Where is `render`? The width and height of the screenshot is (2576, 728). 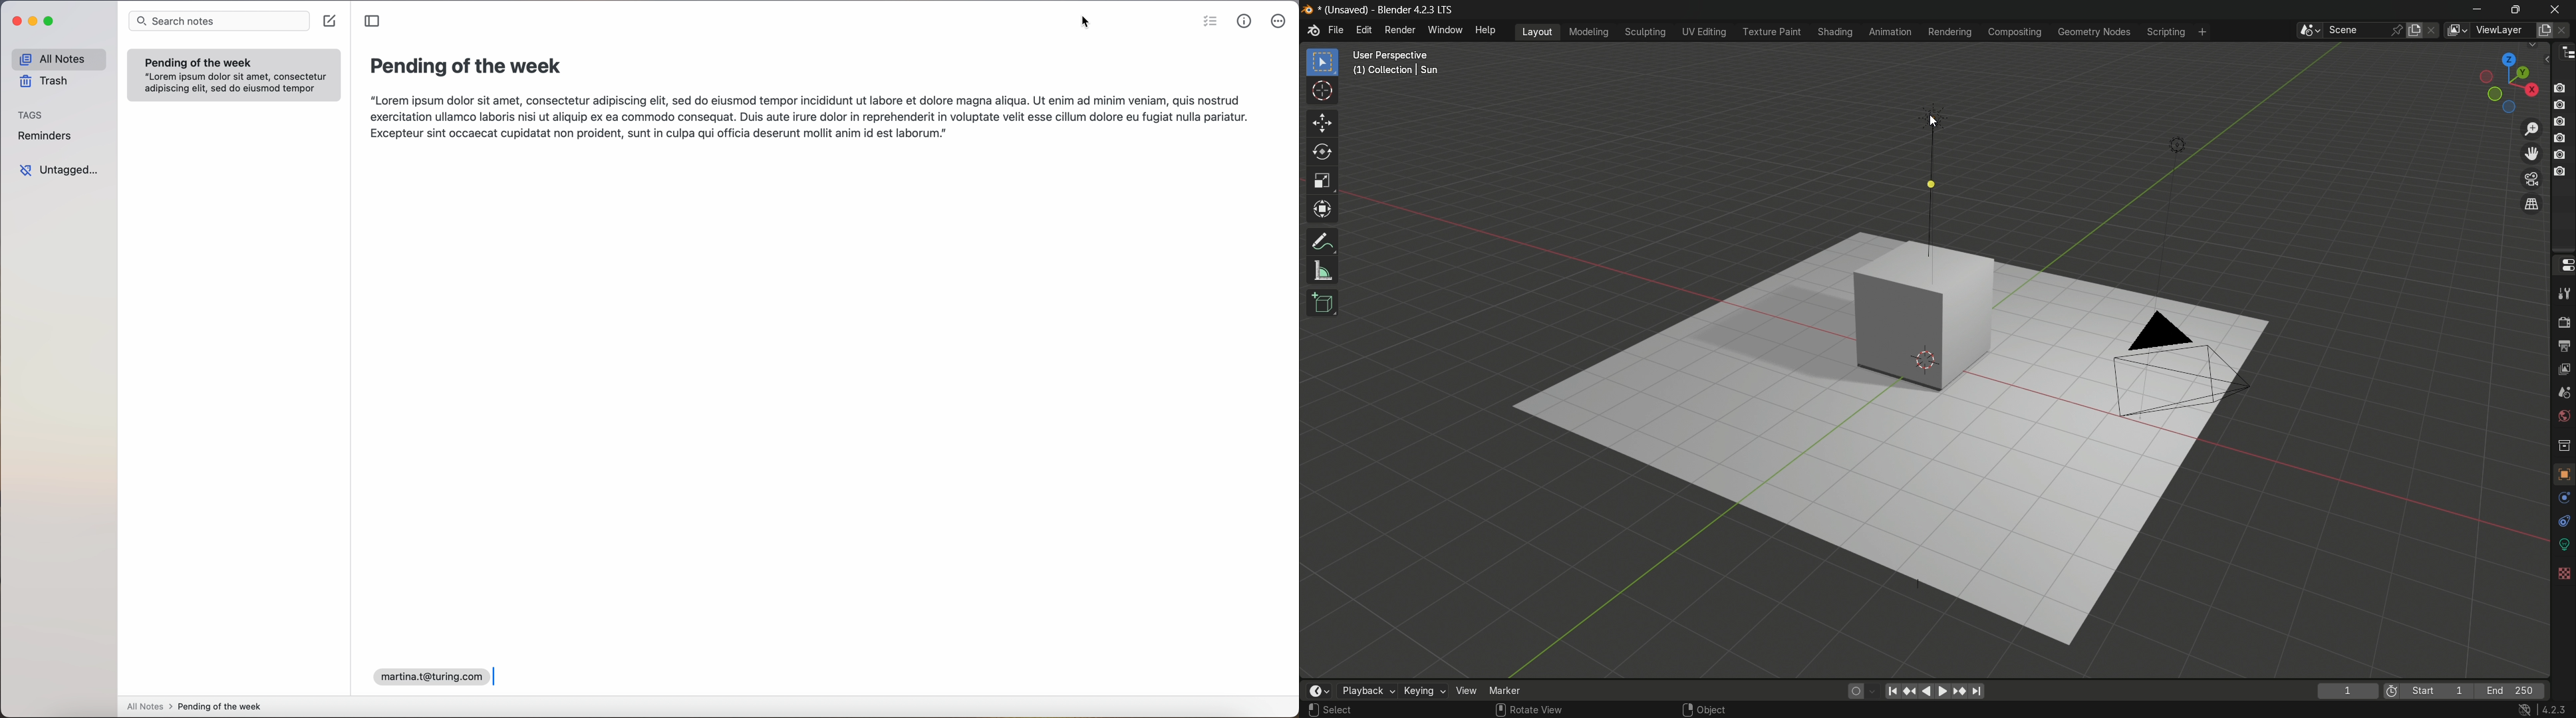
render is located at coordinates (2564, 321).